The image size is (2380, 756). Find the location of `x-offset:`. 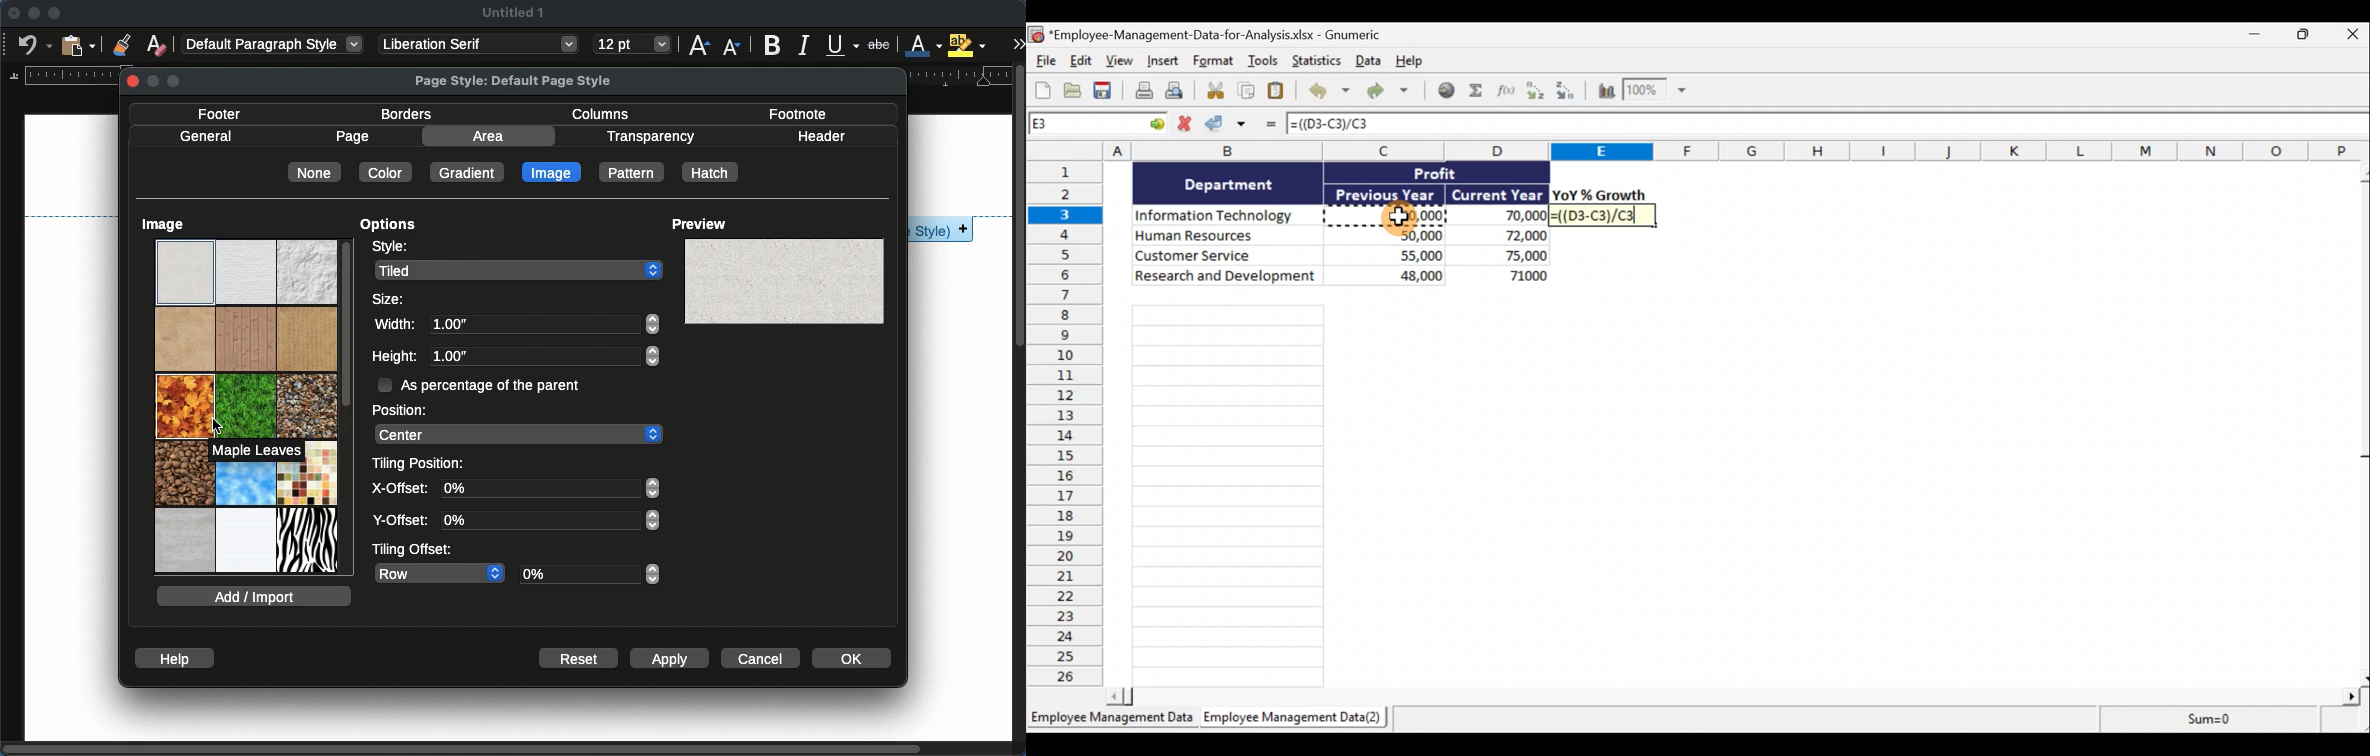

x-offset: is located at coordinates (402, 490).